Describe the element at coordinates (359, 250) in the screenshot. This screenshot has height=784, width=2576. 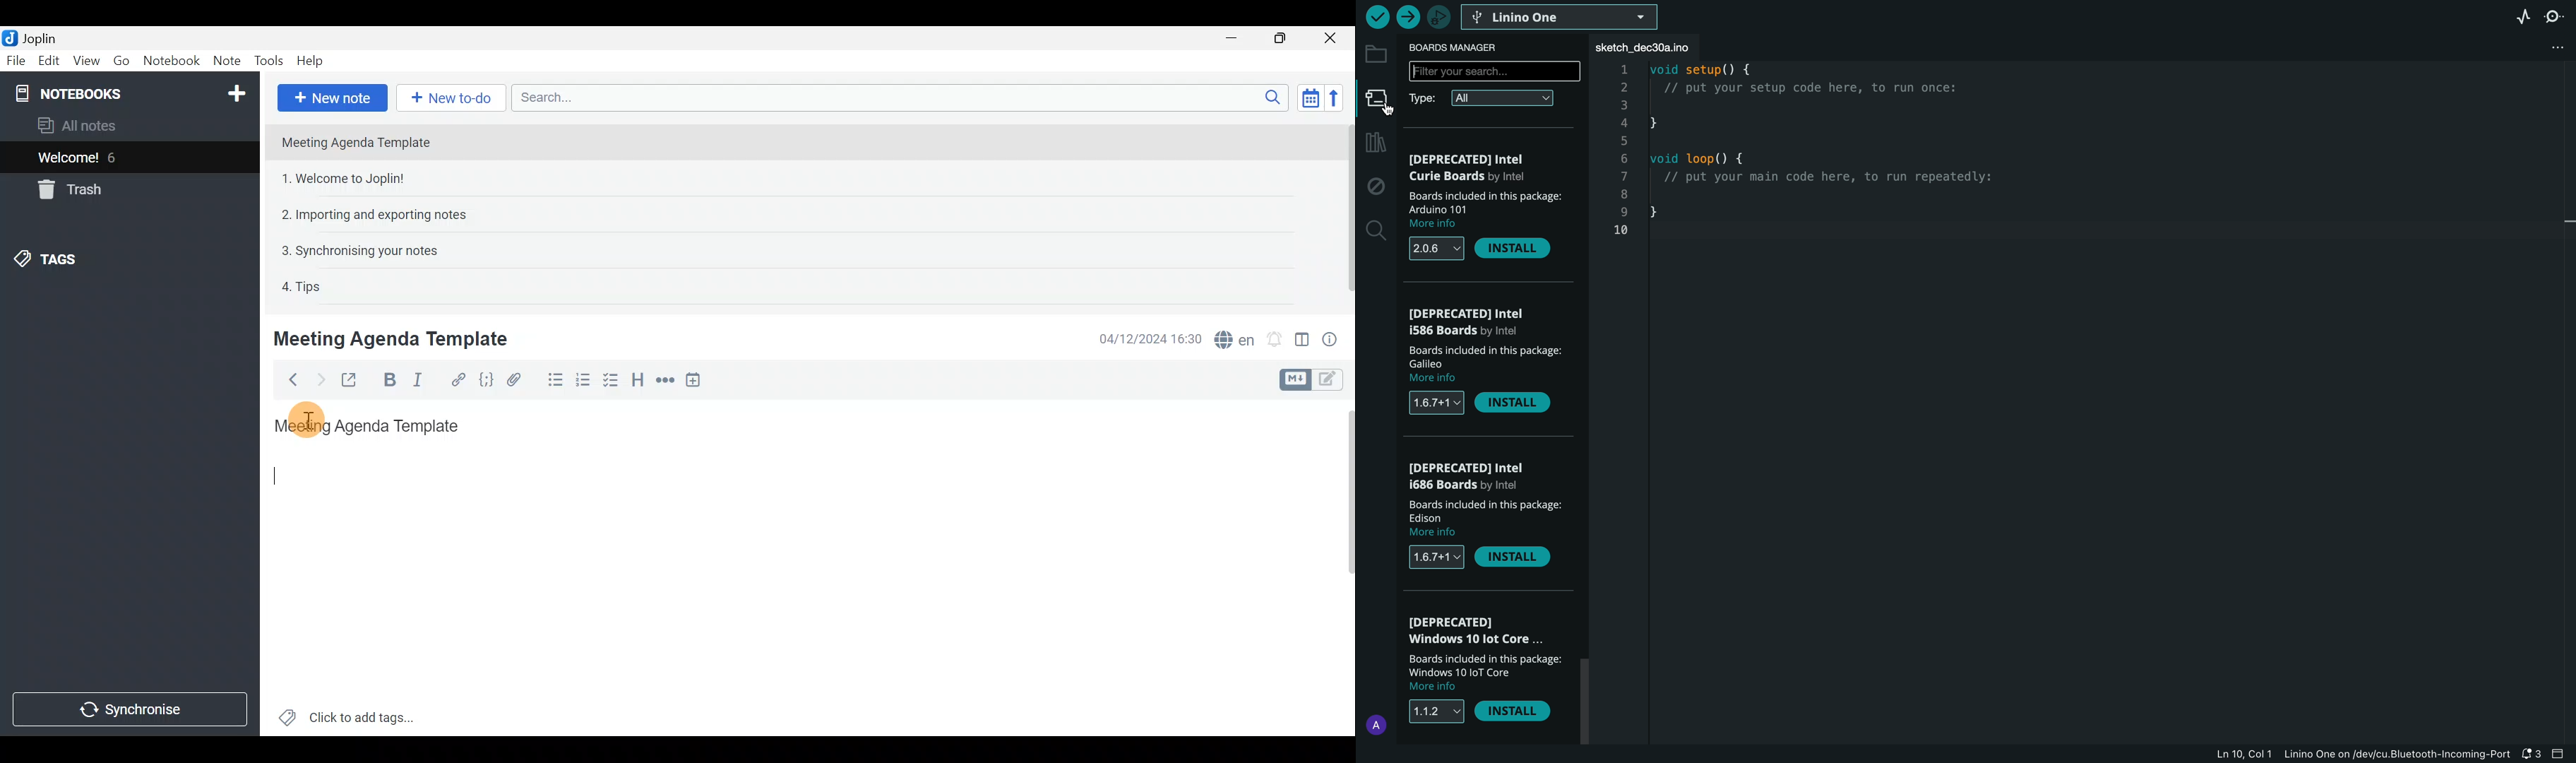
I see `3. Synchronising your notes` at that location.